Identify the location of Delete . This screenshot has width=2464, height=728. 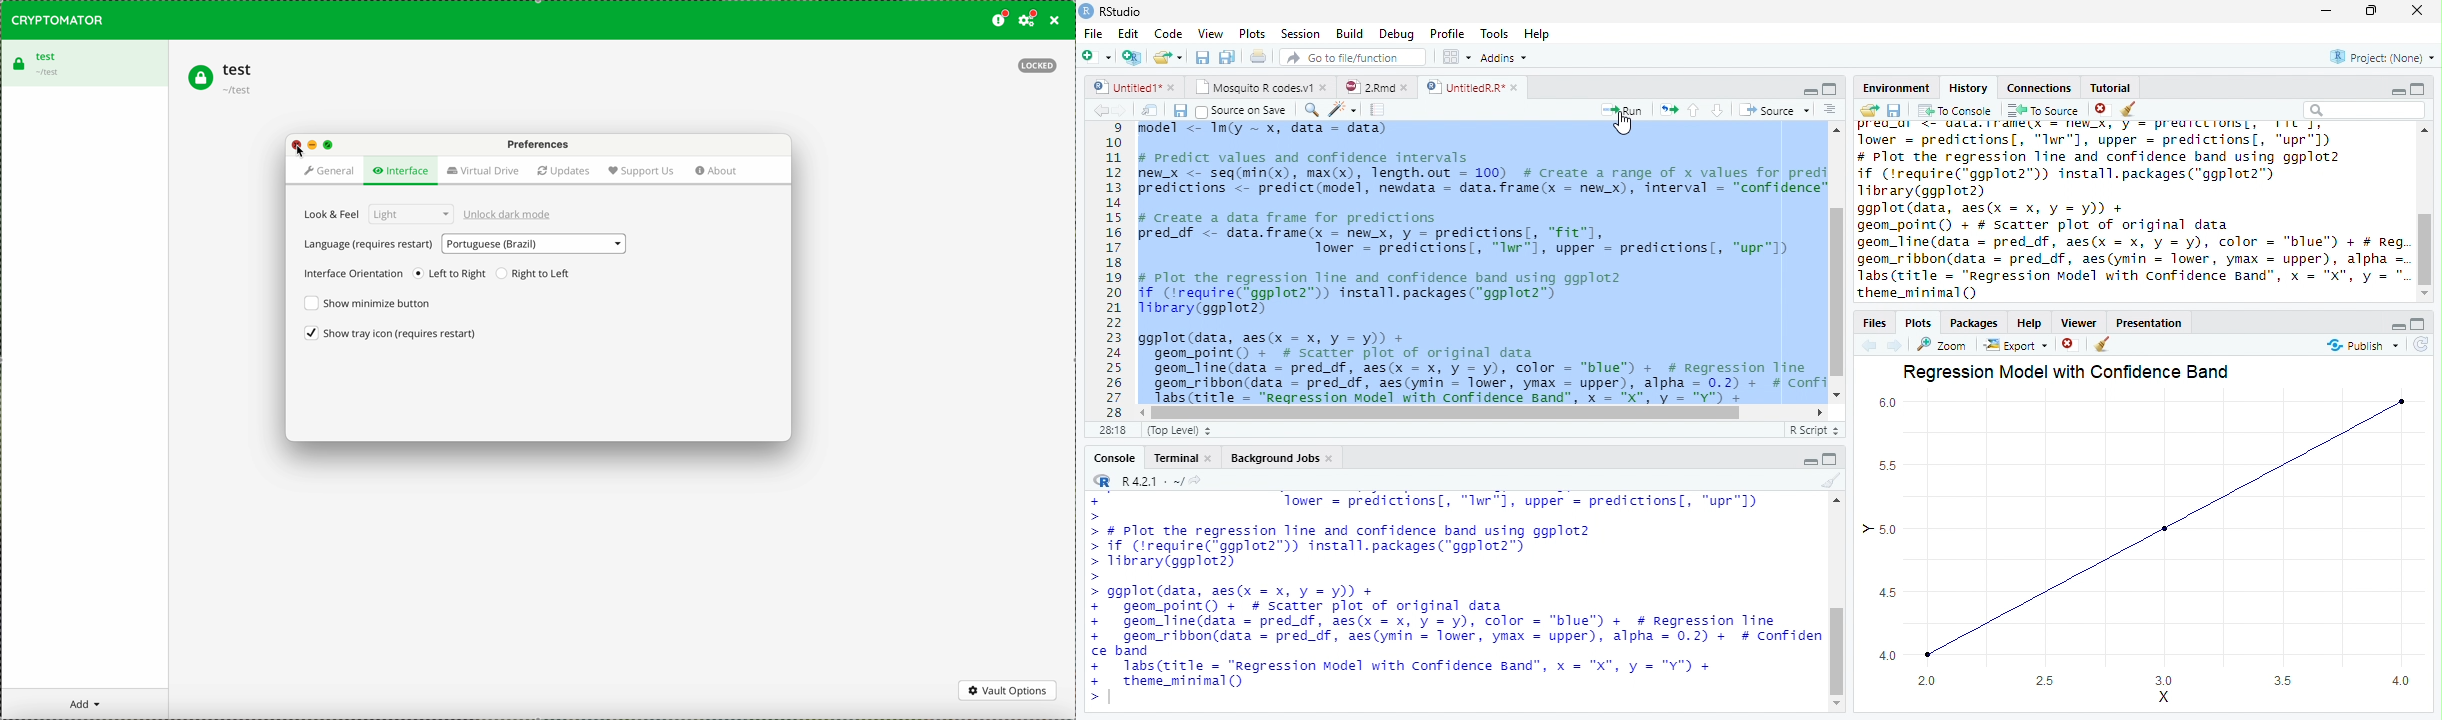
(2070, 345).